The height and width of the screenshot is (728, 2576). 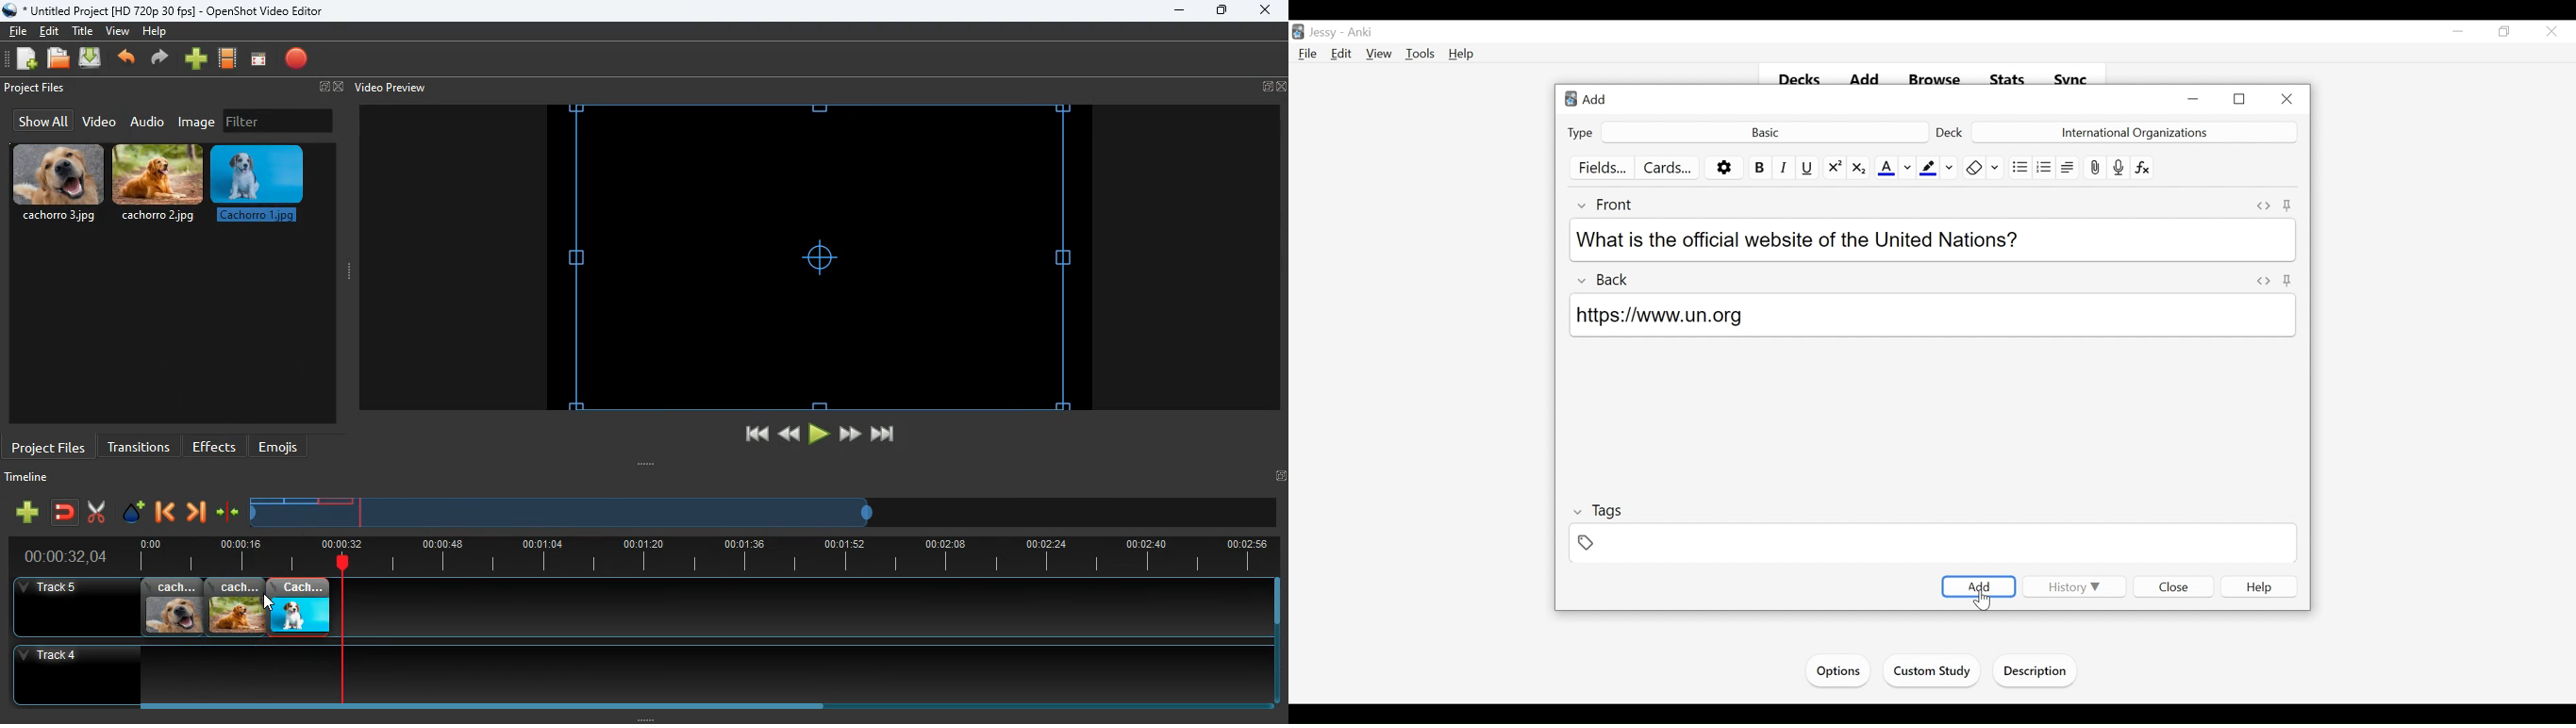 I want to click on emojis, so click(x=283, y=447).